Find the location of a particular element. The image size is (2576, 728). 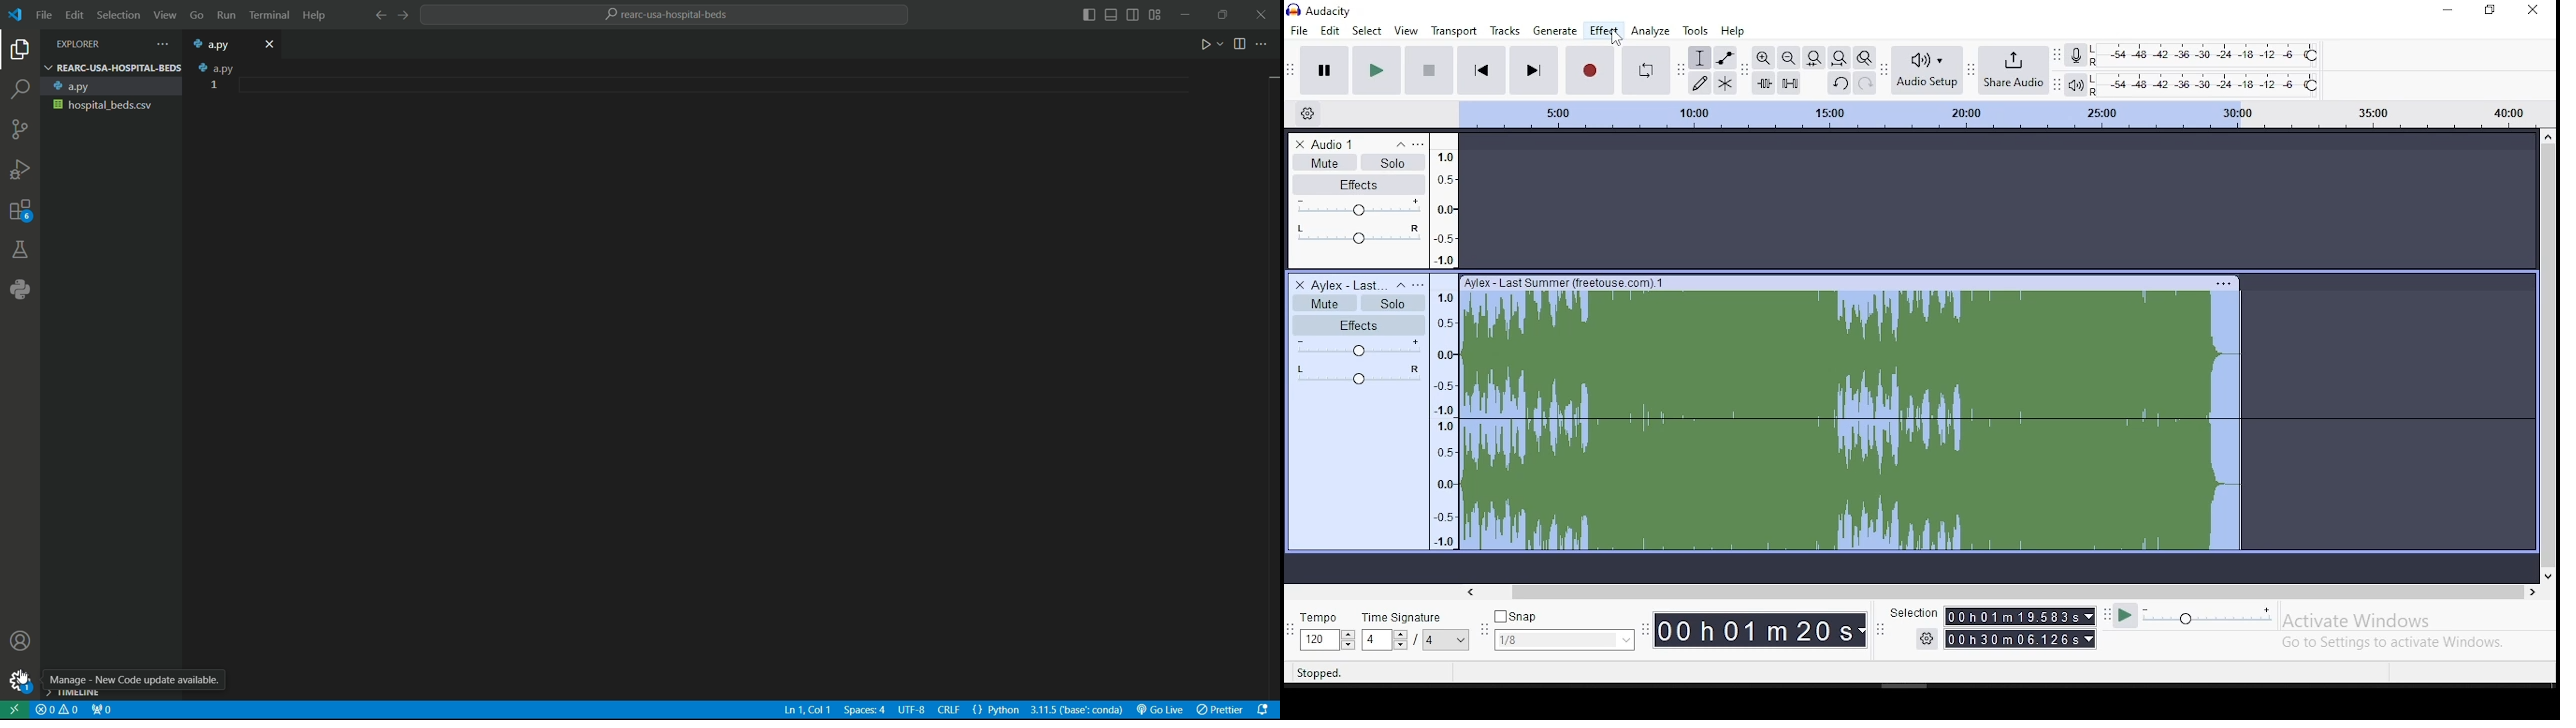

silence selected audio is located at coordinates (1790, 83).